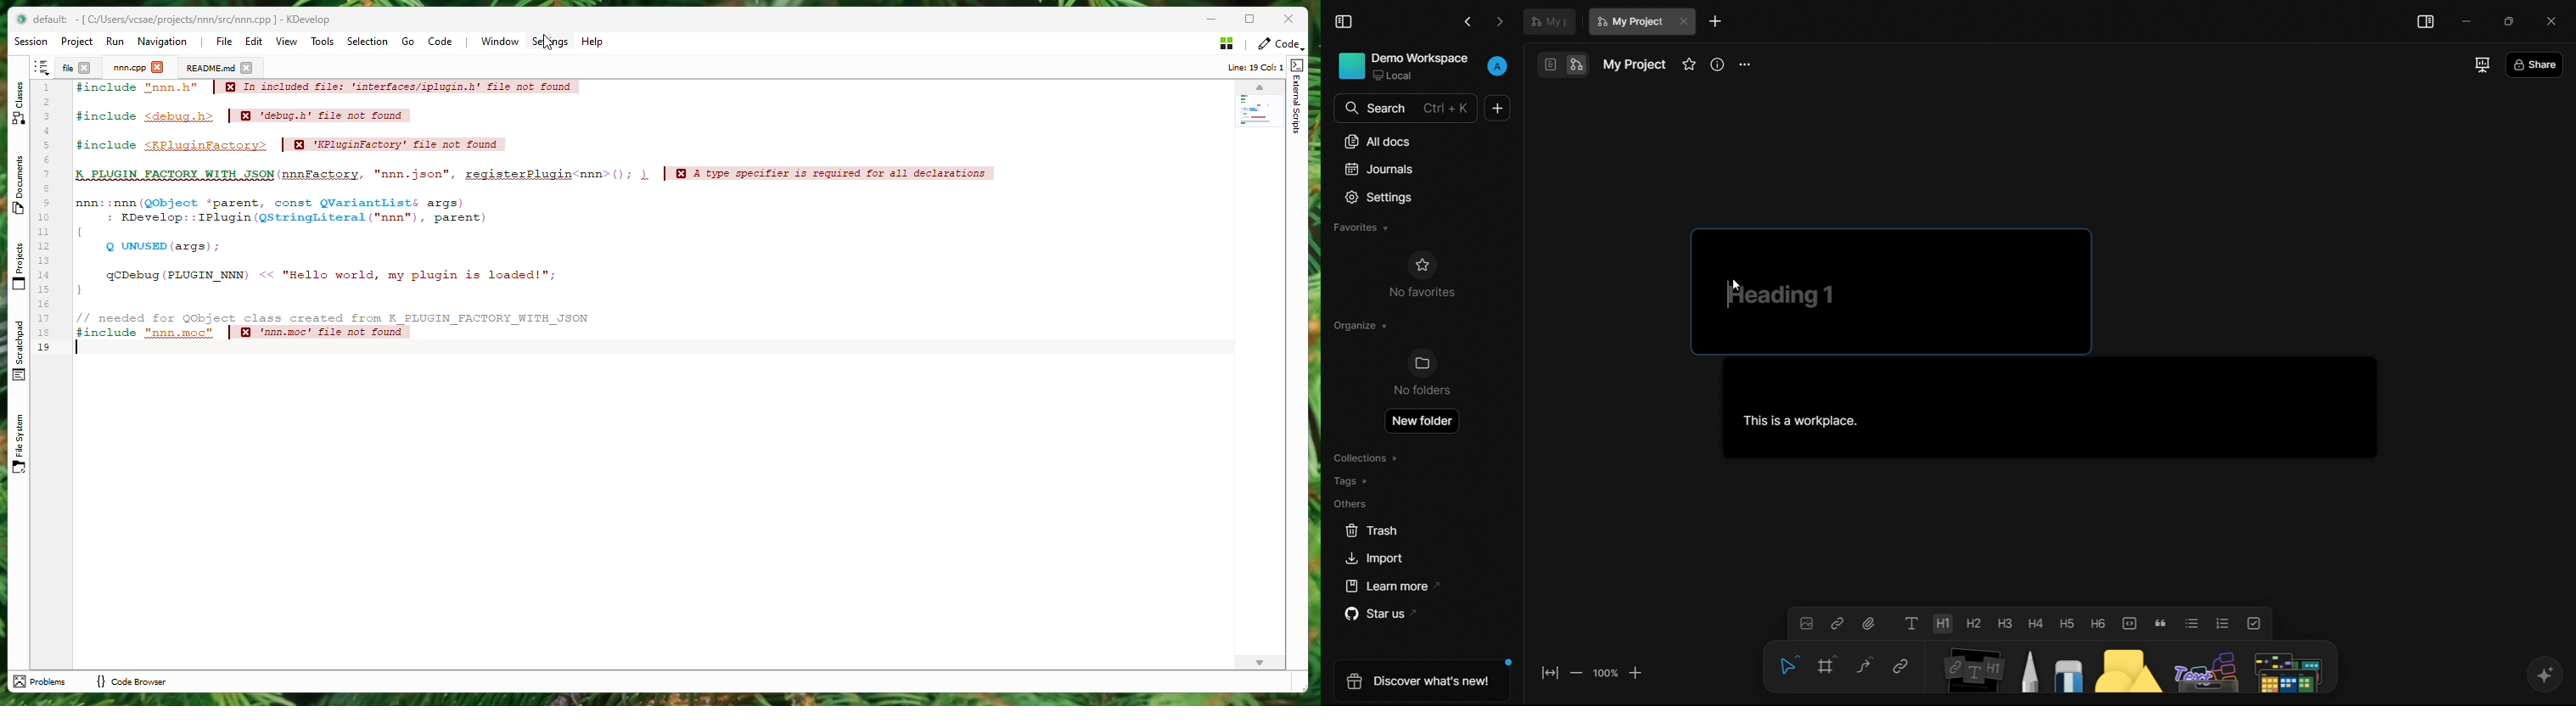 The height and width of the screenshot is (728, 2576). What do you see at coordinates (1418, 684) in the screenshot?
I see `discover what's new` at bounding box center [1418, 684].